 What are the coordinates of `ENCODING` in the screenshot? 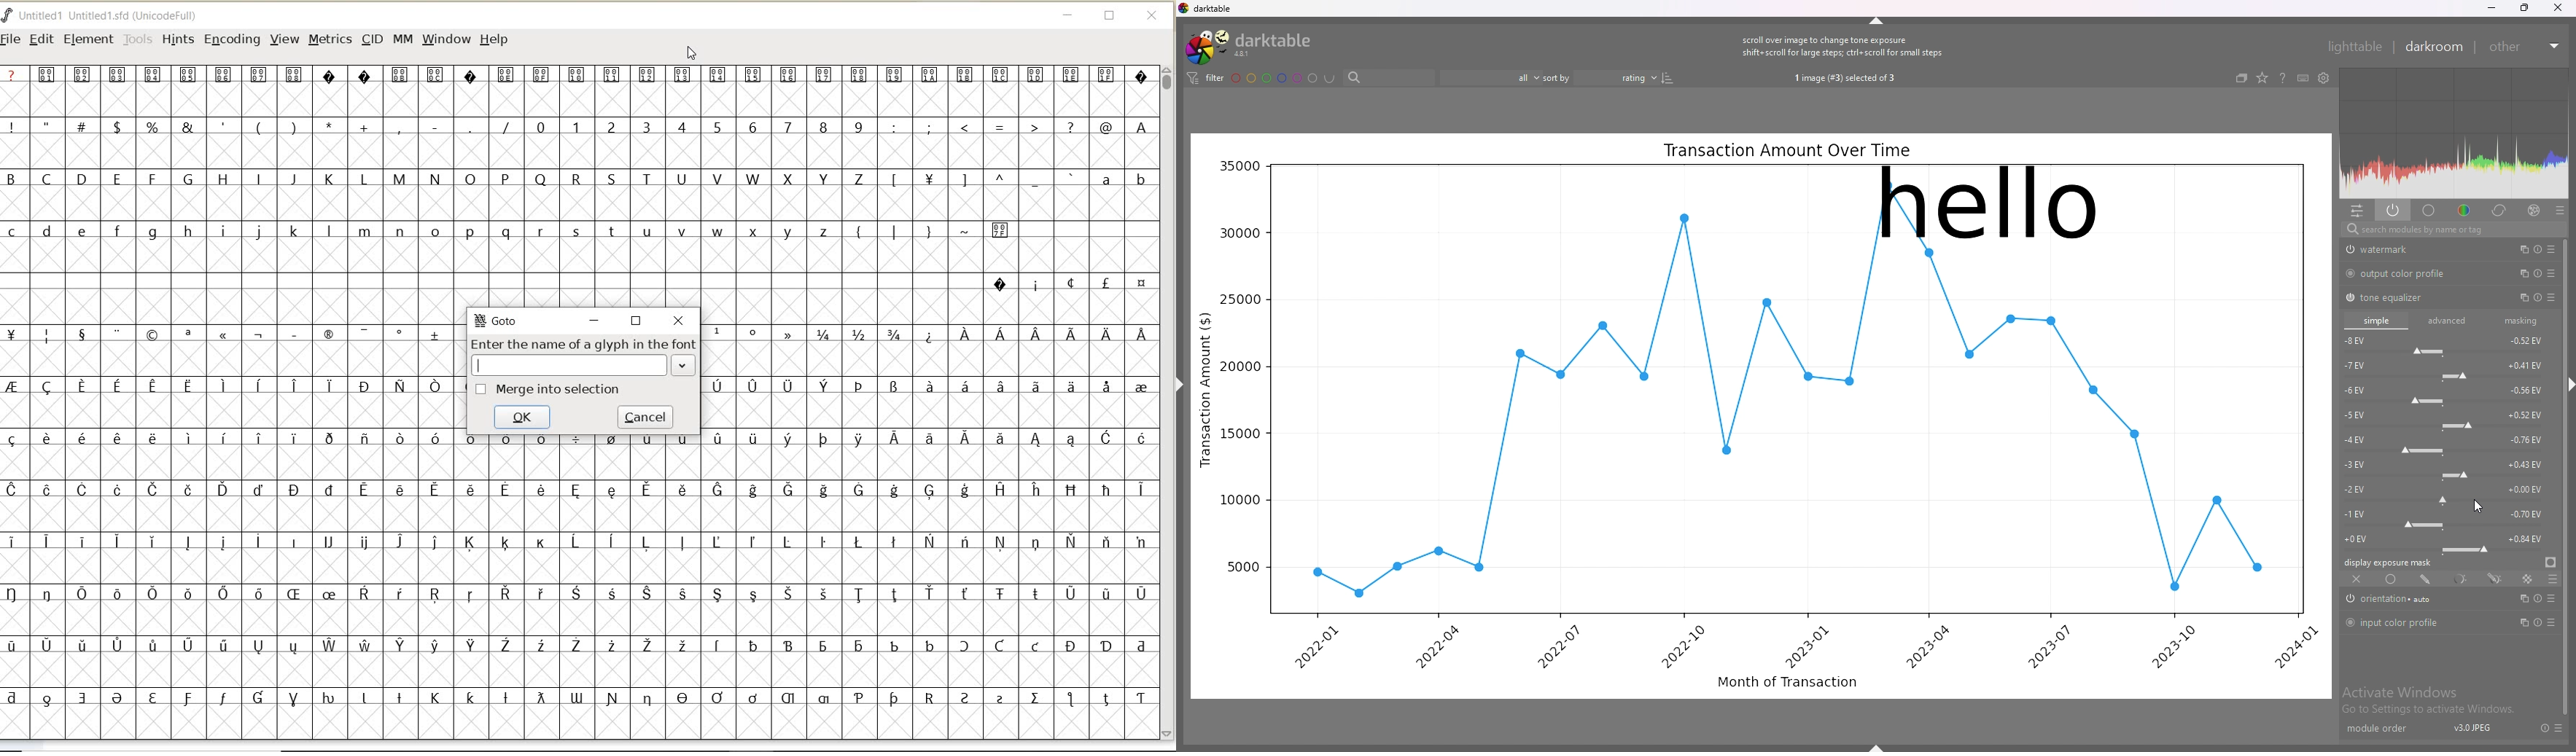 It's located at (232, 40).